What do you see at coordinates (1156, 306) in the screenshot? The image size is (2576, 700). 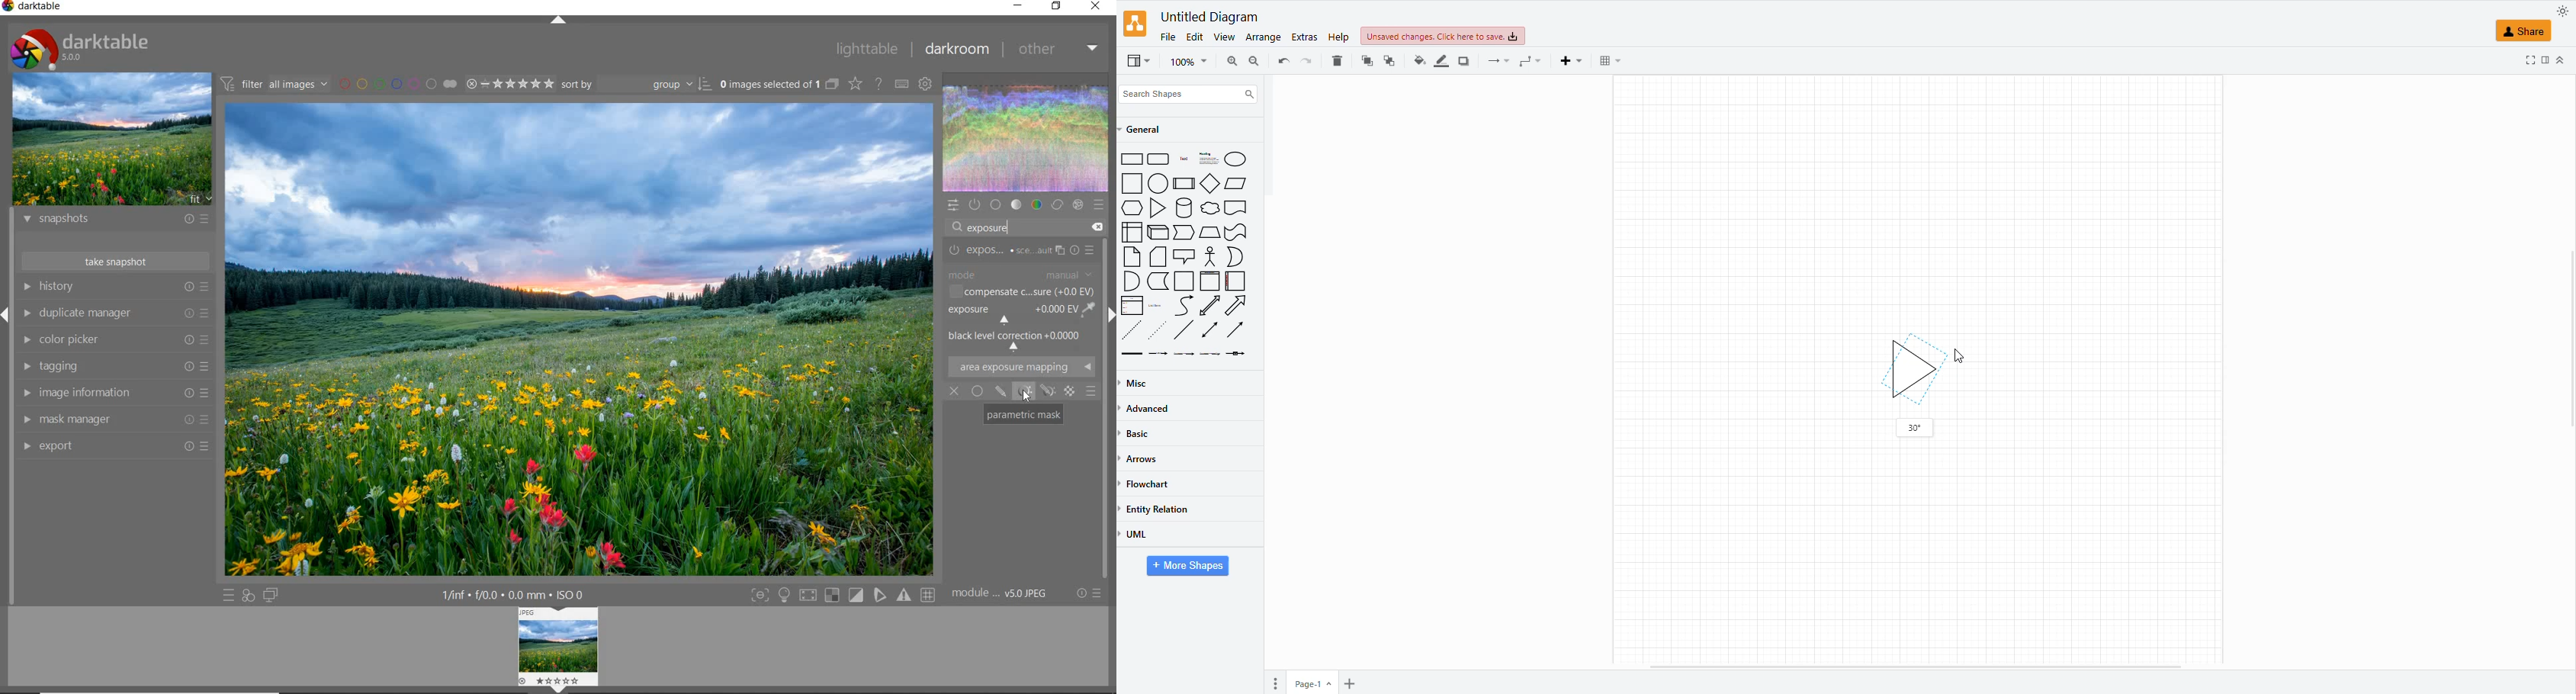 I see `Placeholder` at bounding box center [1156, 306].